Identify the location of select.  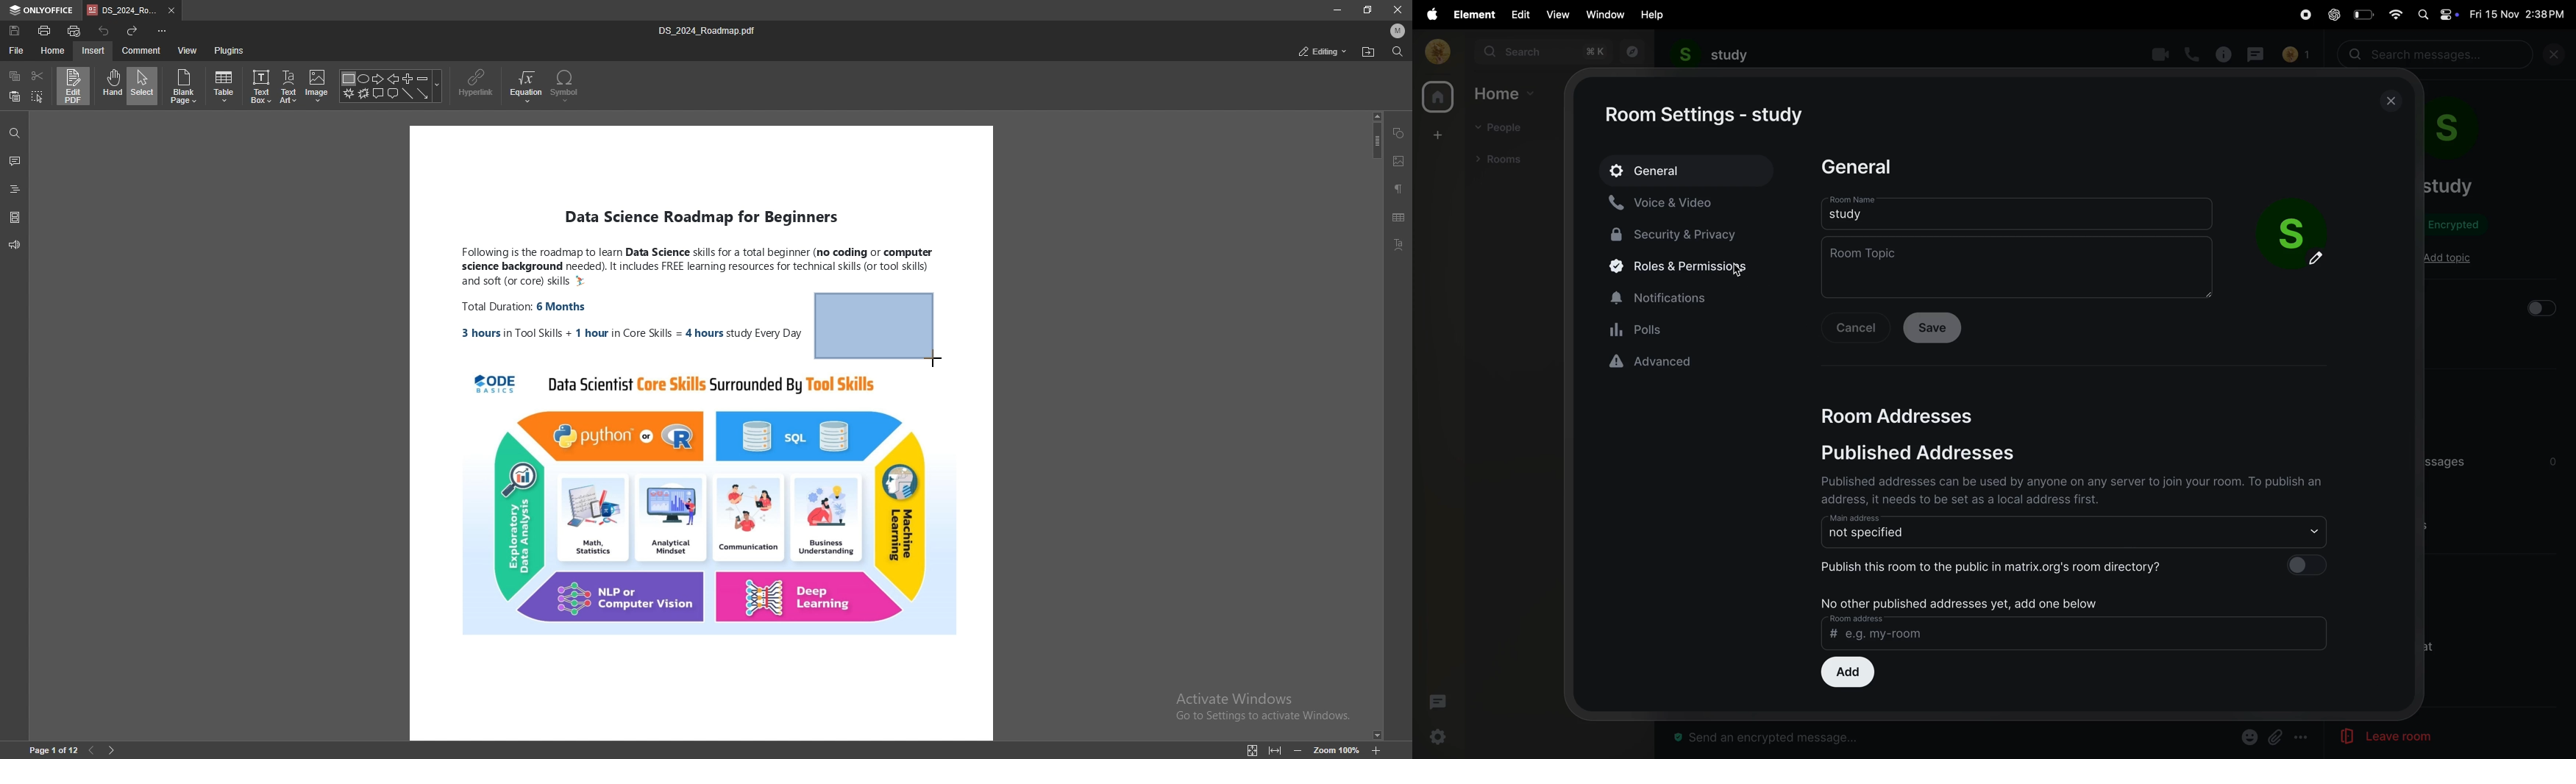
(143, 85).